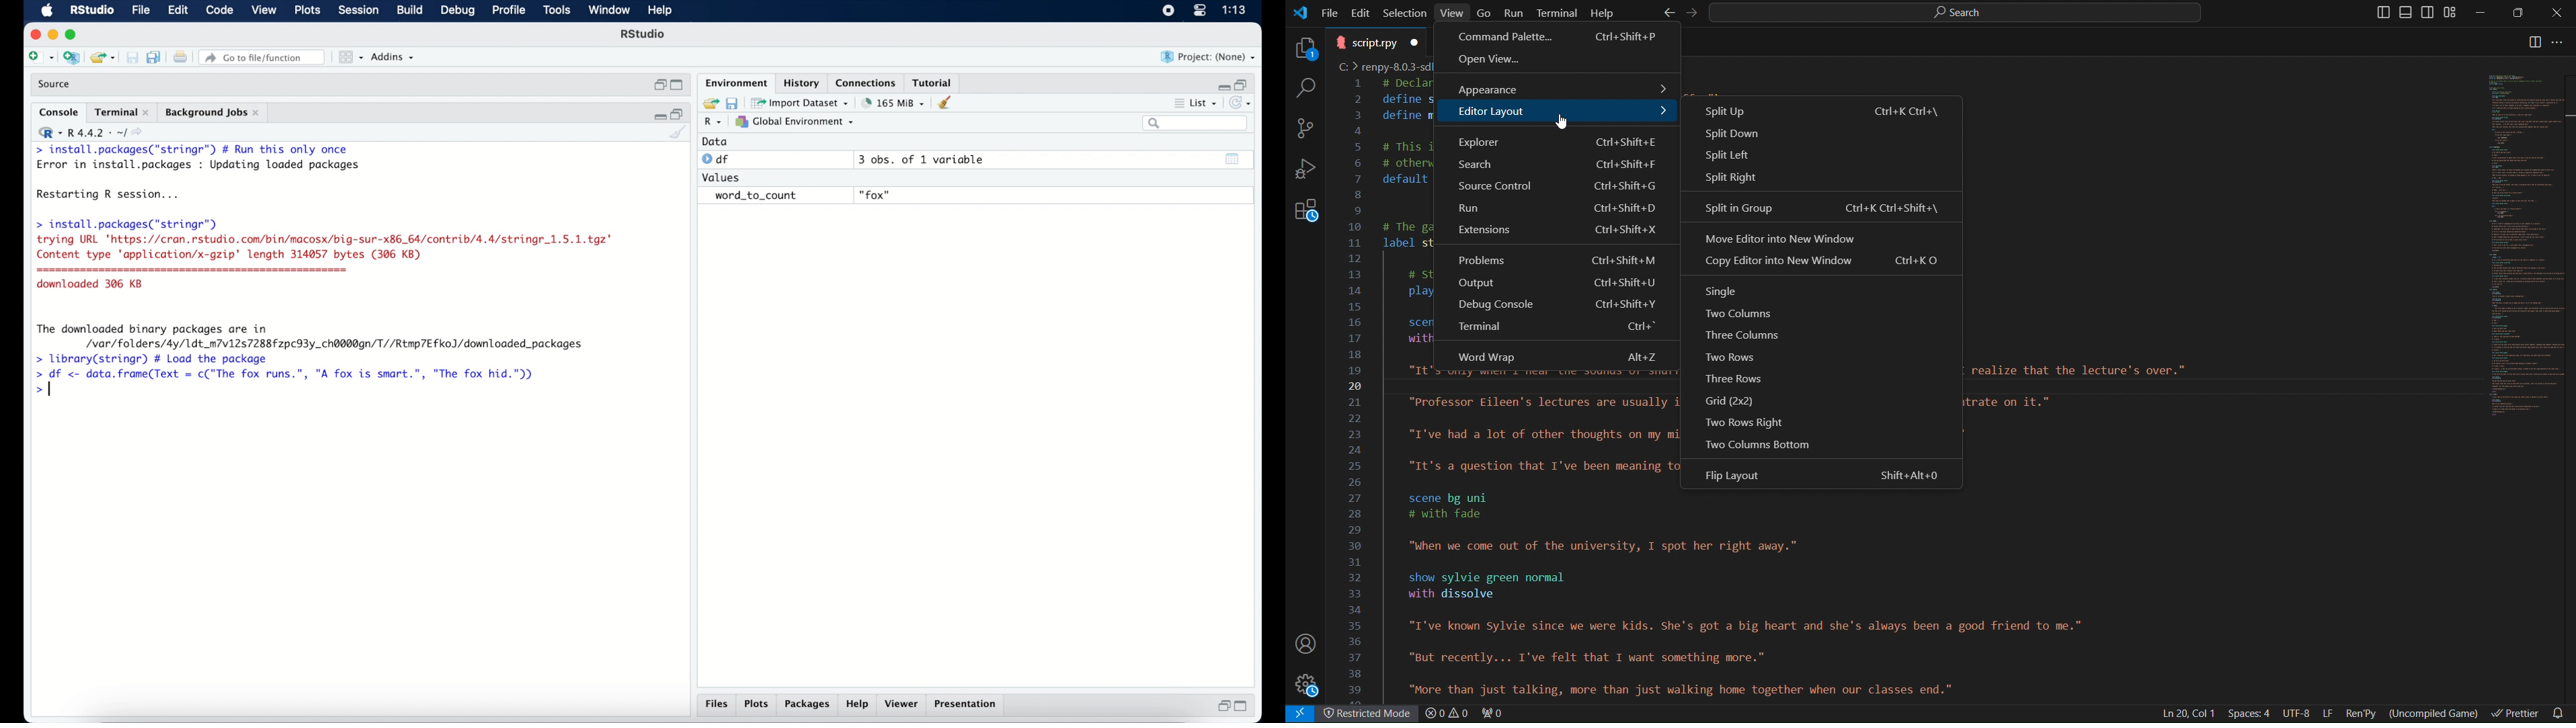  What do you see at coordinates (876, 195) in the screenshot?
I see `fox` at bounding box center [876, 195].